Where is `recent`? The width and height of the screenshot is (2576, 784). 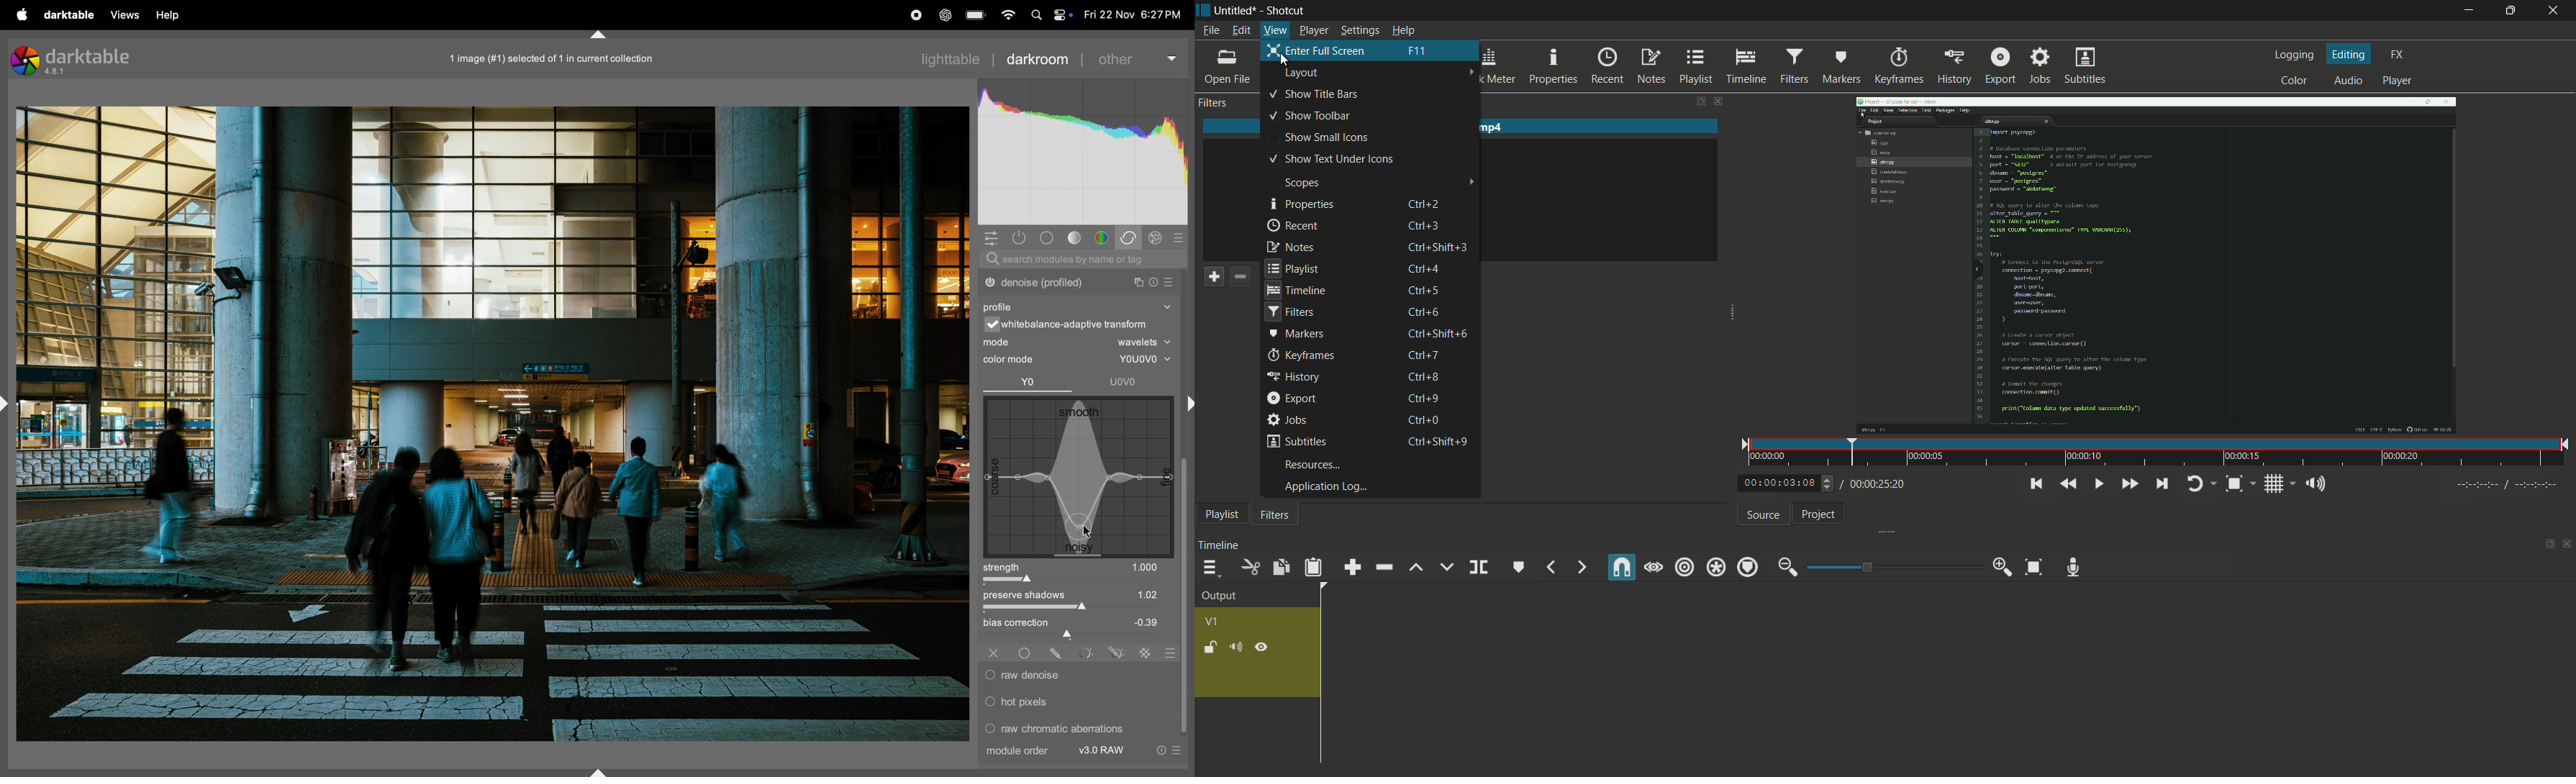 recent is located at coordinates (1607, 67).